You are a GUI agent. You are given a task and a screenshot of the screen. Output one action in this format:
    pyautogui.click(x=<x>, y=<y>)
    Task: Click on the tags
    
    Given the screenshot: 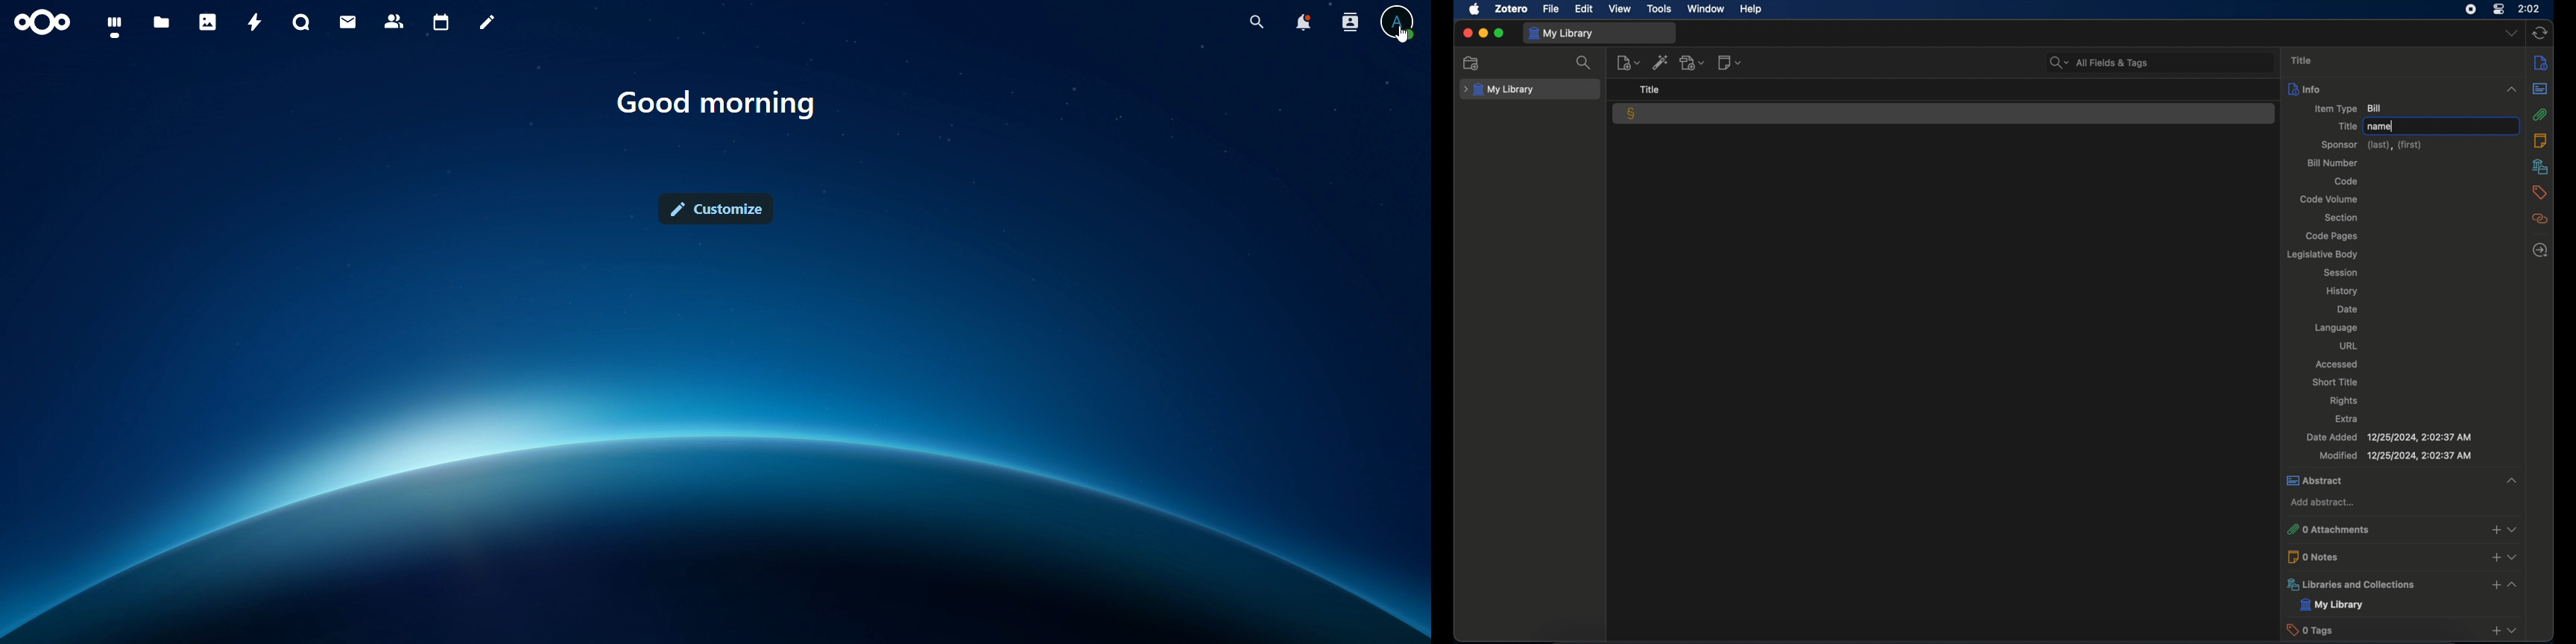 What is the action you would take?
    pyautogui.click(x=2539, y=193)
    